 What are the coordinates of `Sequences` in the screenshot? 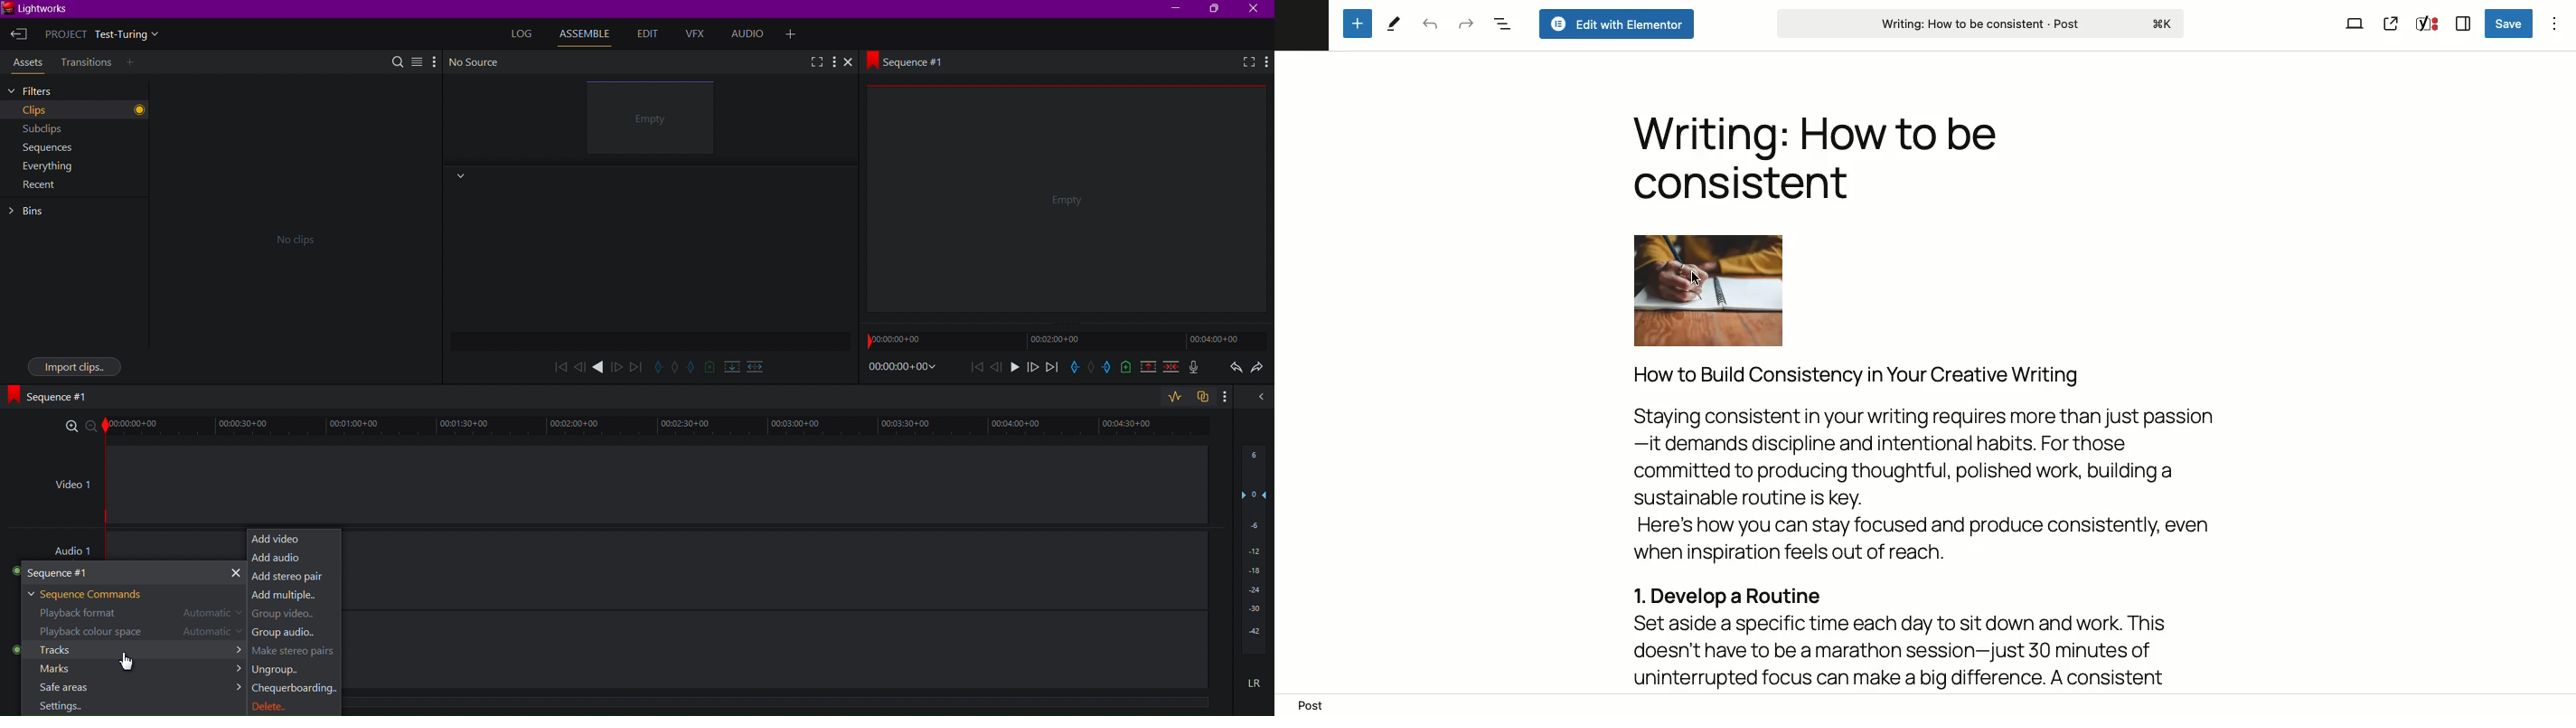 It's located at (43, 148).